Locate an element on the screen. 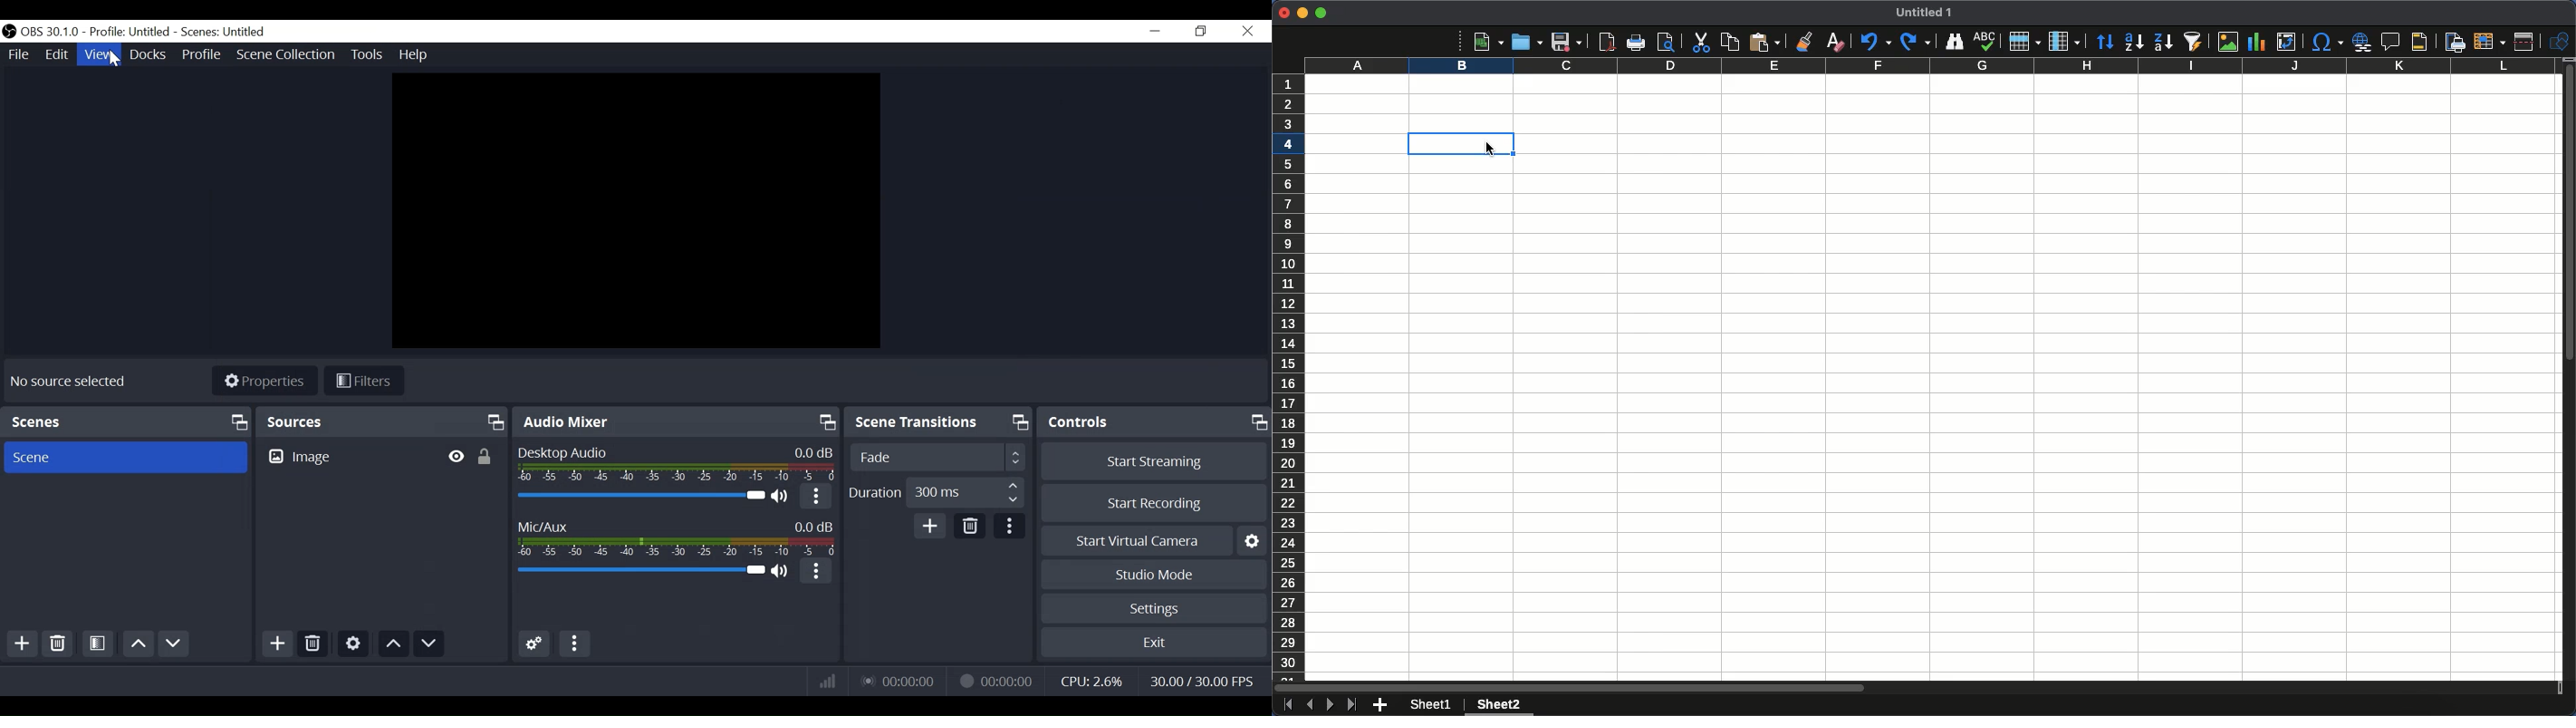  move up is located at coordinates (393, 643).